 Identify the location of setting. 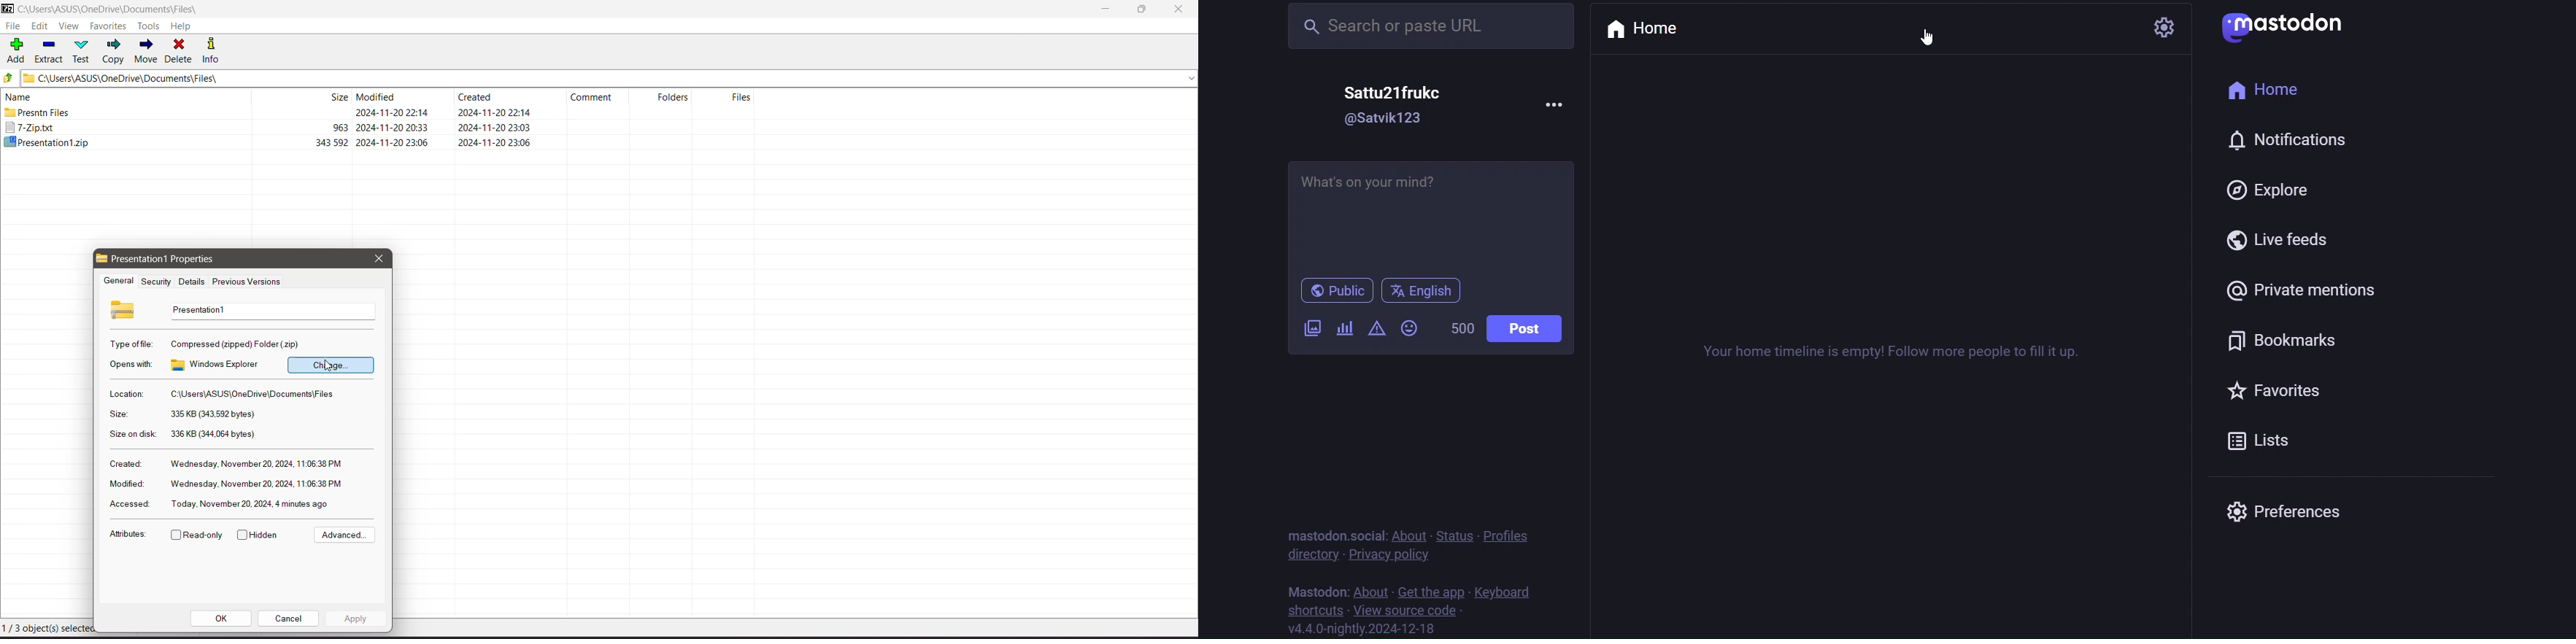
(2164, 28).